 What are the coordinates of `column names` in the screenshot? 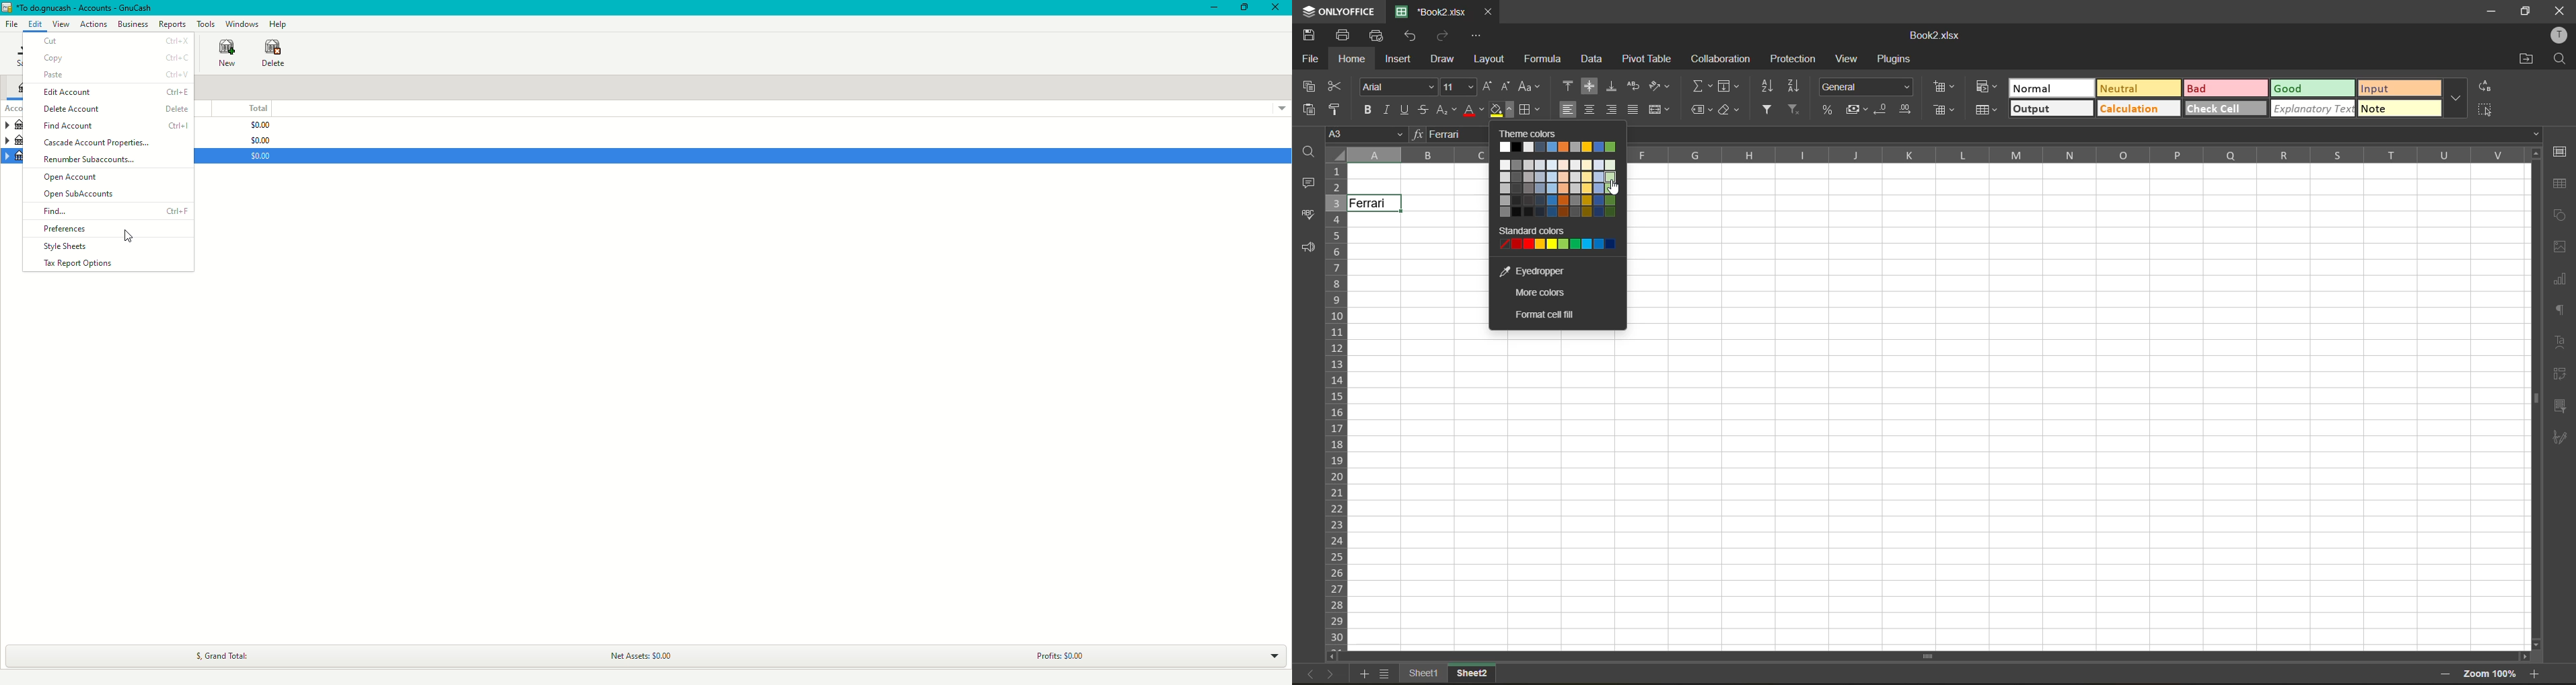 It's located at (1933, 155).